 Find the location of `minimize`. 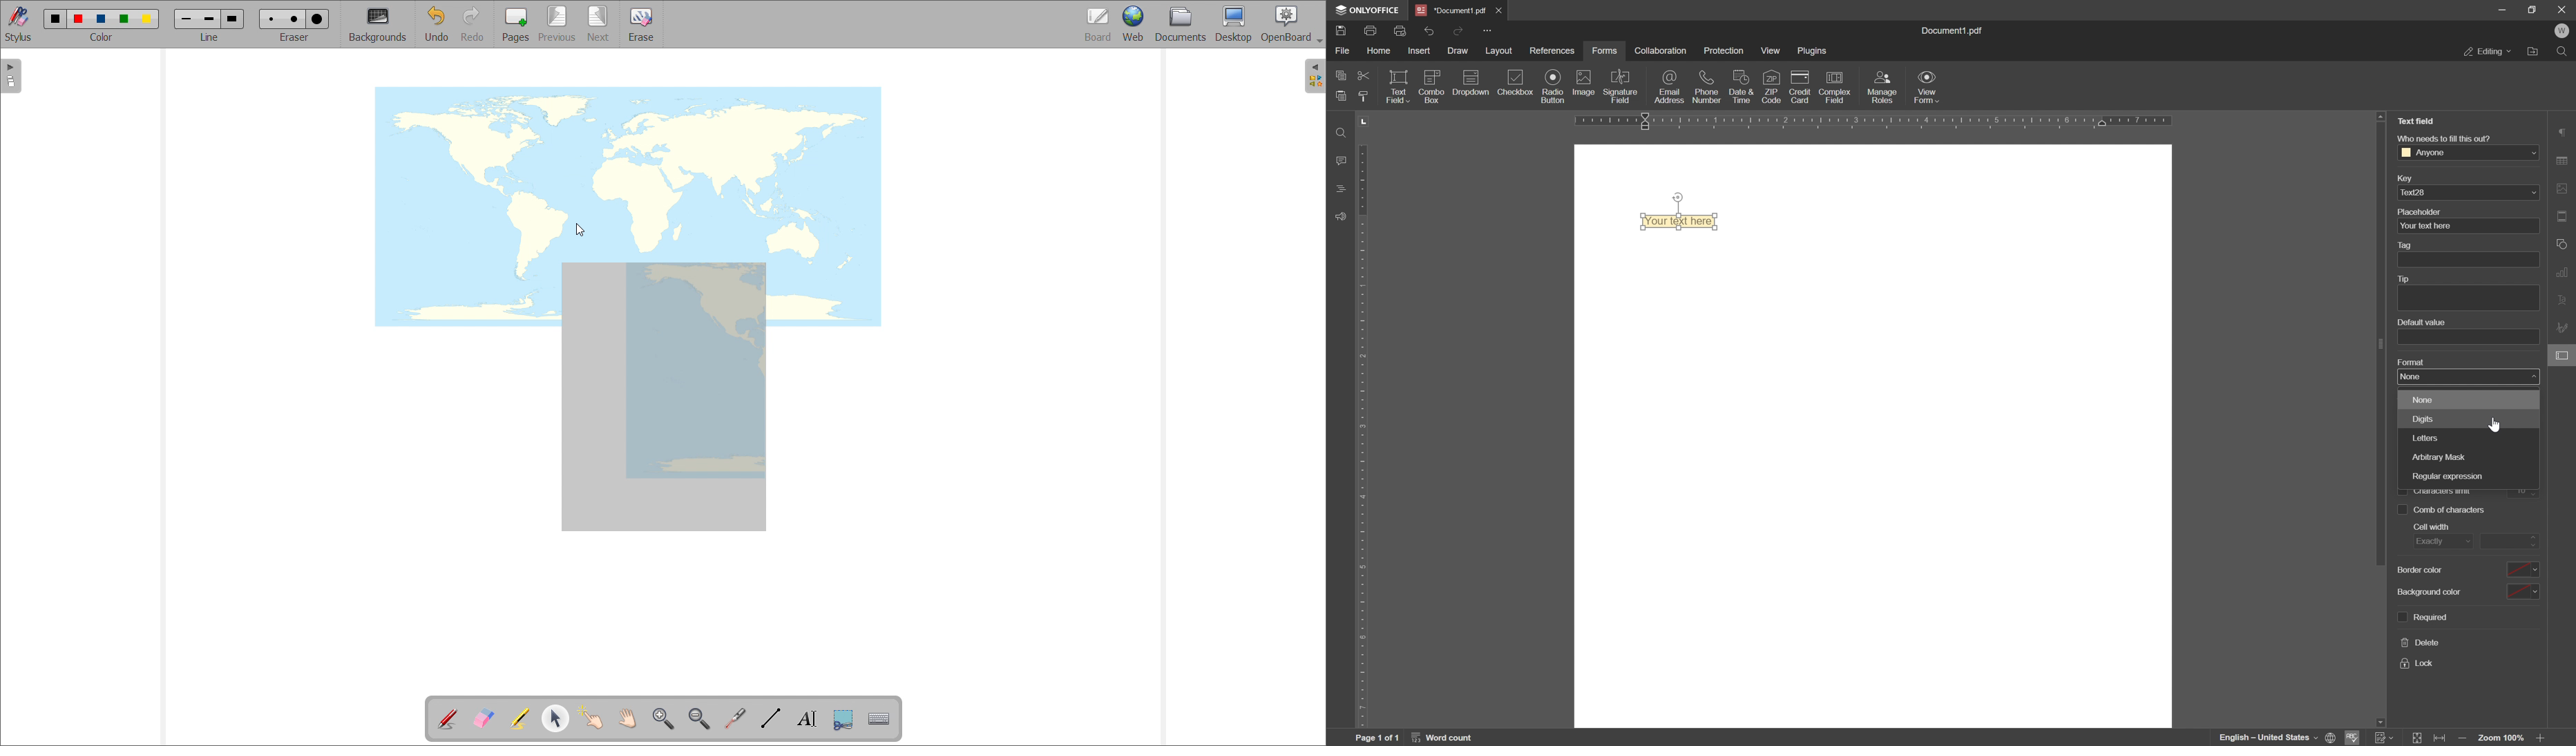

minimize is located at coordinates (2503, 10).